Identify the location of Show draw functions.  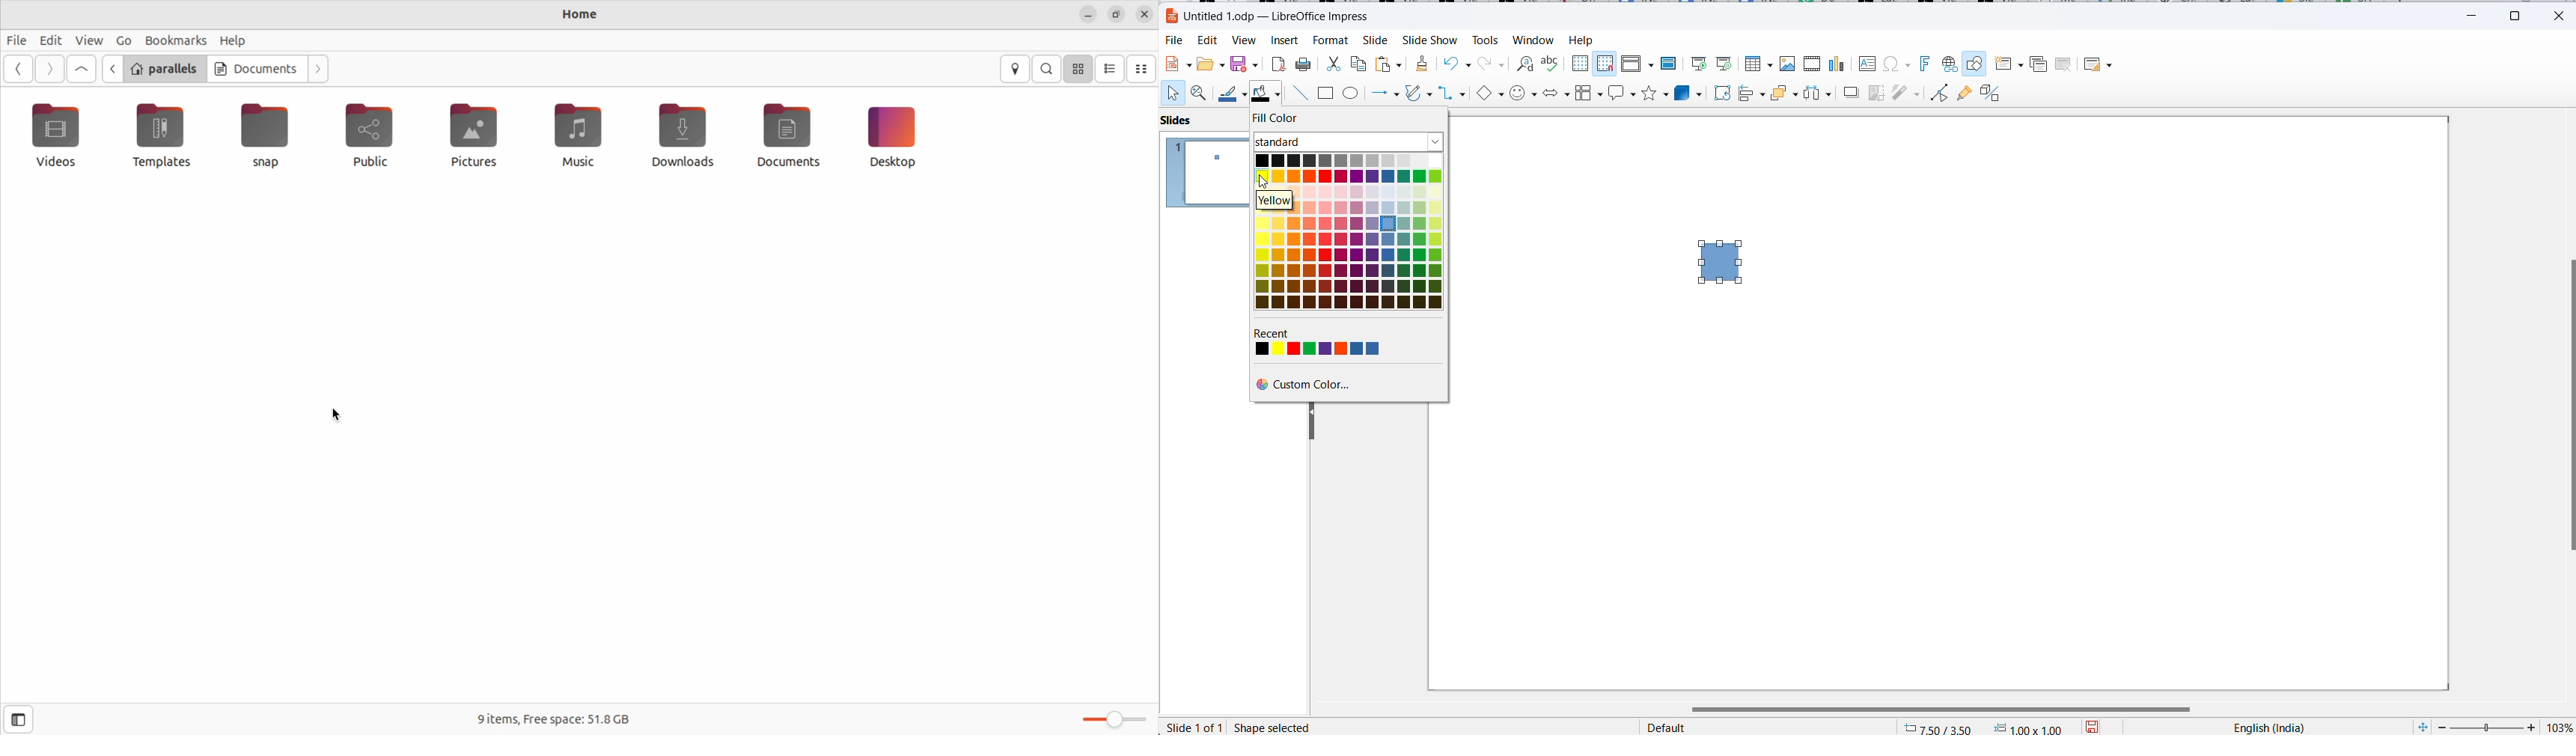
(1976, 65).